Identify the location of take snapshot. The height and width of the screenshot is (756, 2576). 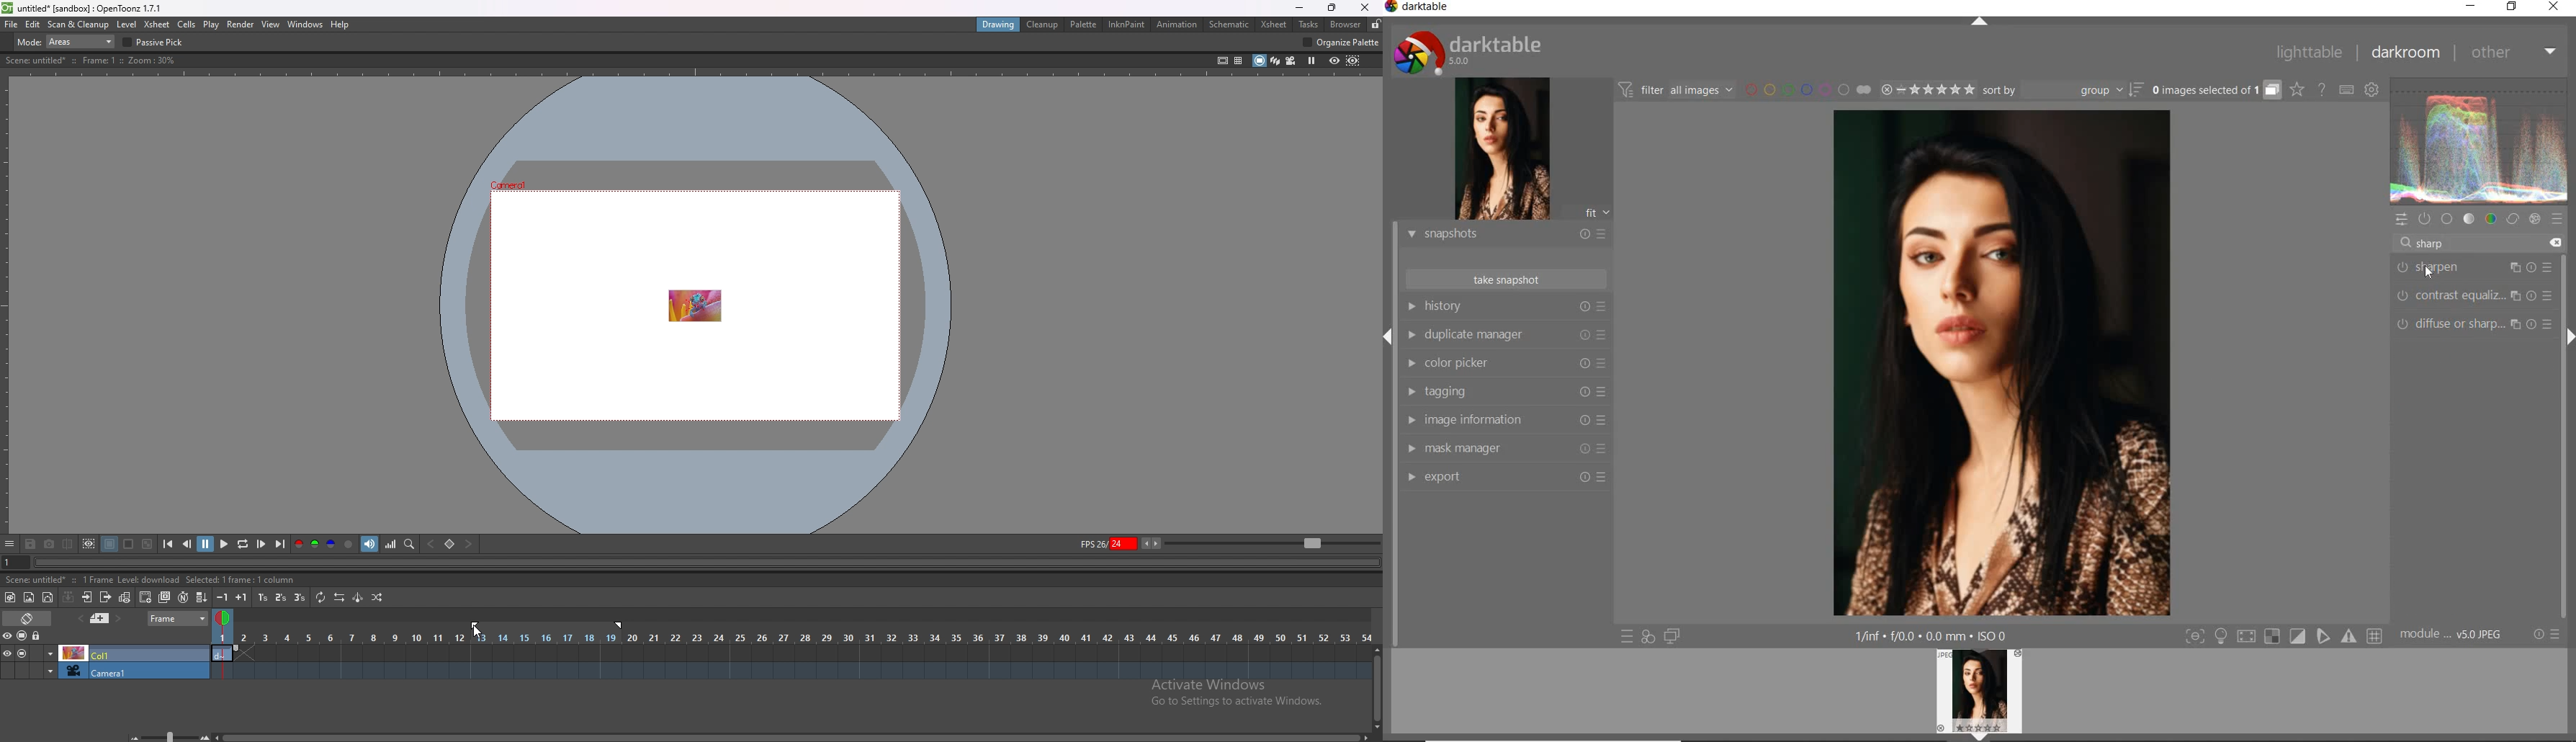
(1505, 280).